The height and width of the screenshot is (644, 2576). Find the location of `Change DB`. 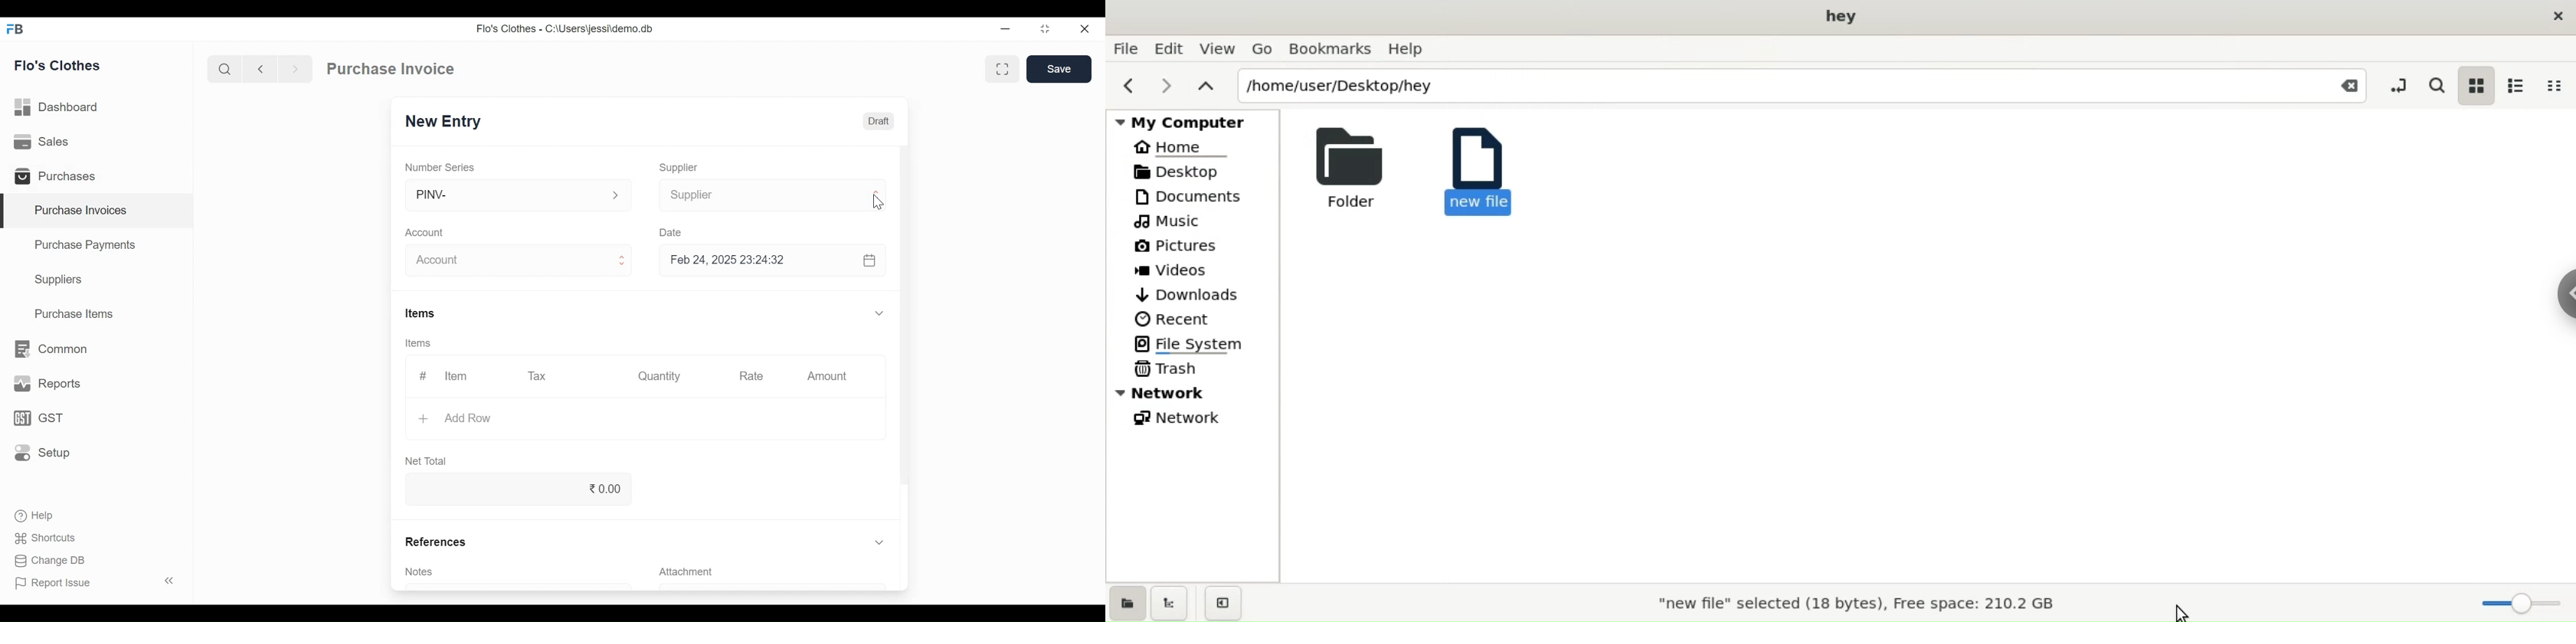

Change DB is located at coordinates (51, 560).